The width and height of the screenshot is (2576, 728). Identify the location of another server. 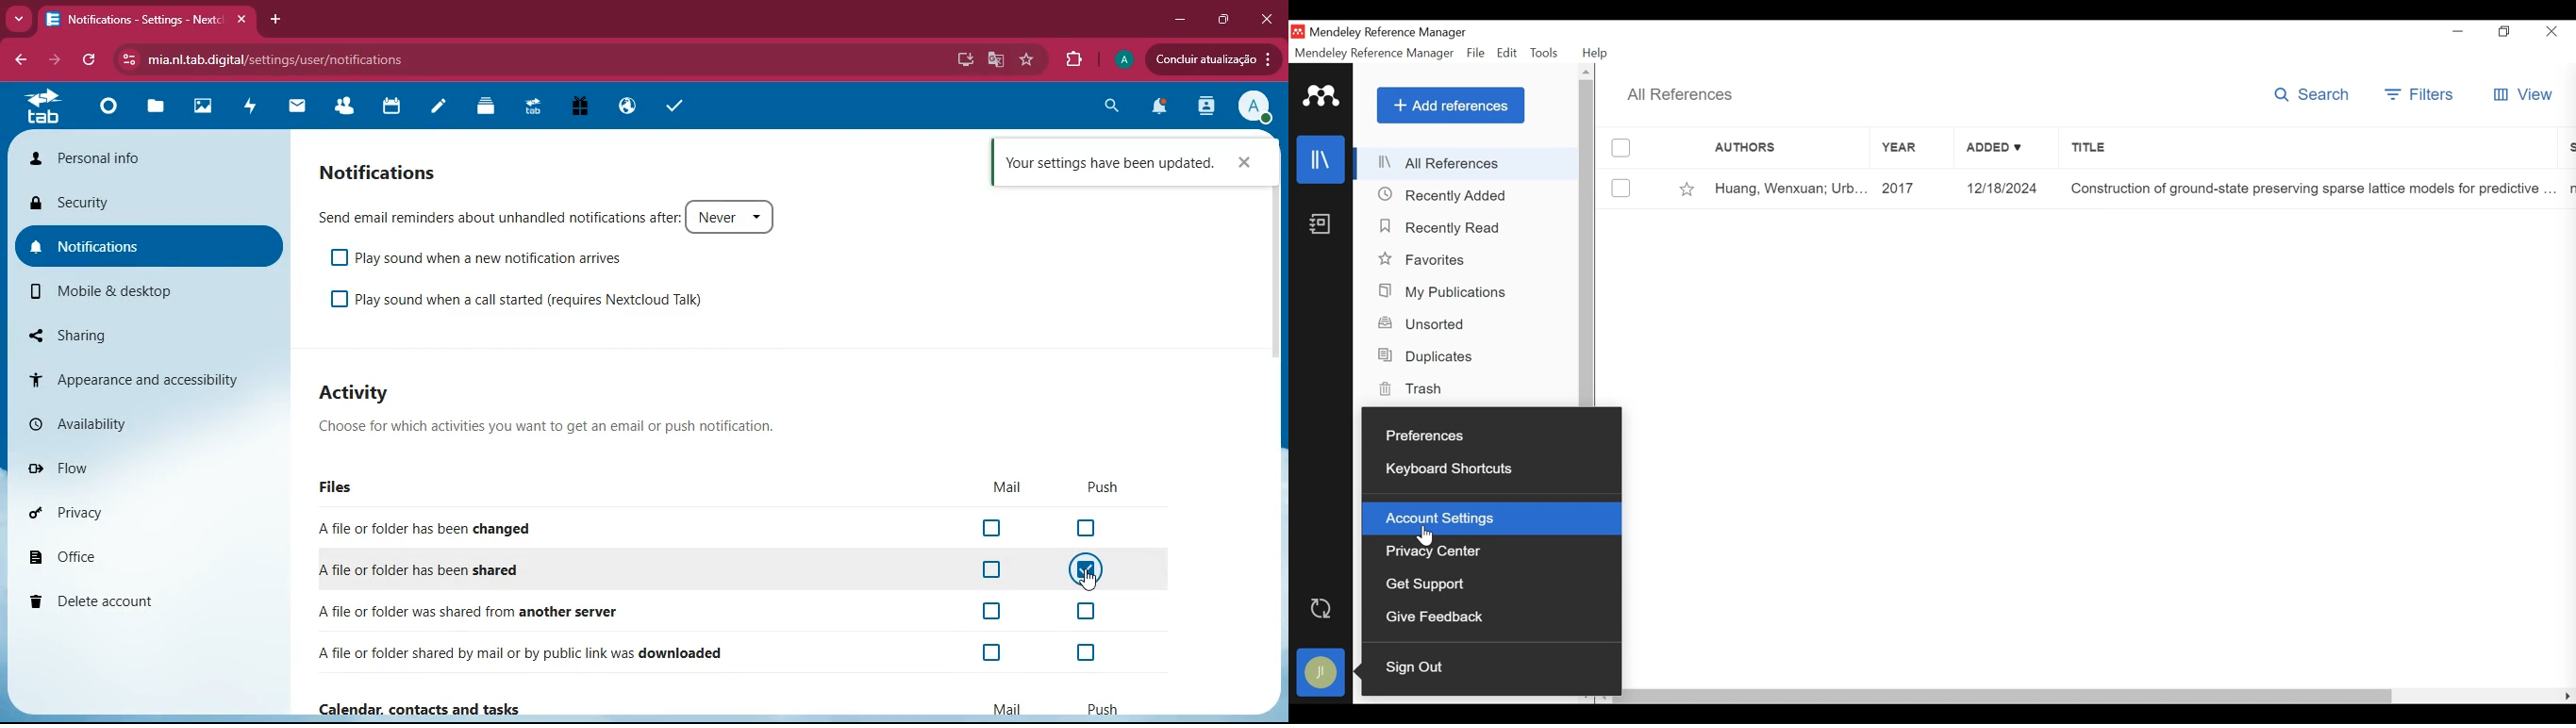
(570, 610).